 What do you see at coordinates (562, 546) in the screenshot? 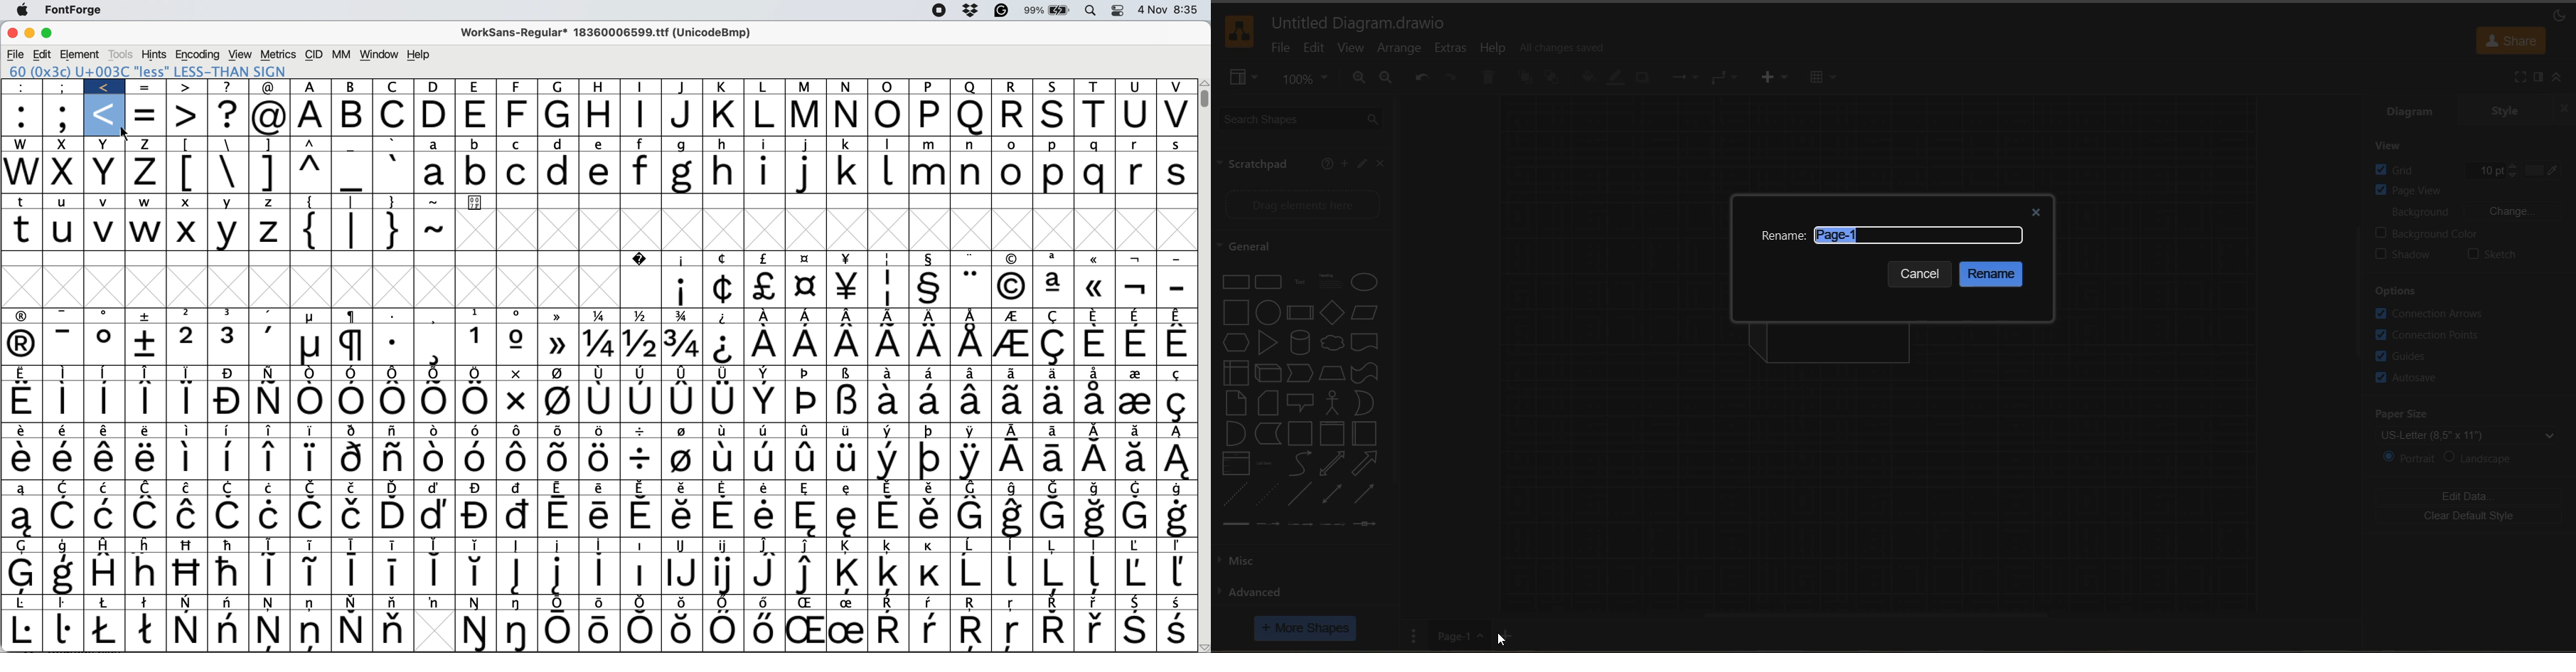
I see `Symbol` at bounding box center [562, 546].